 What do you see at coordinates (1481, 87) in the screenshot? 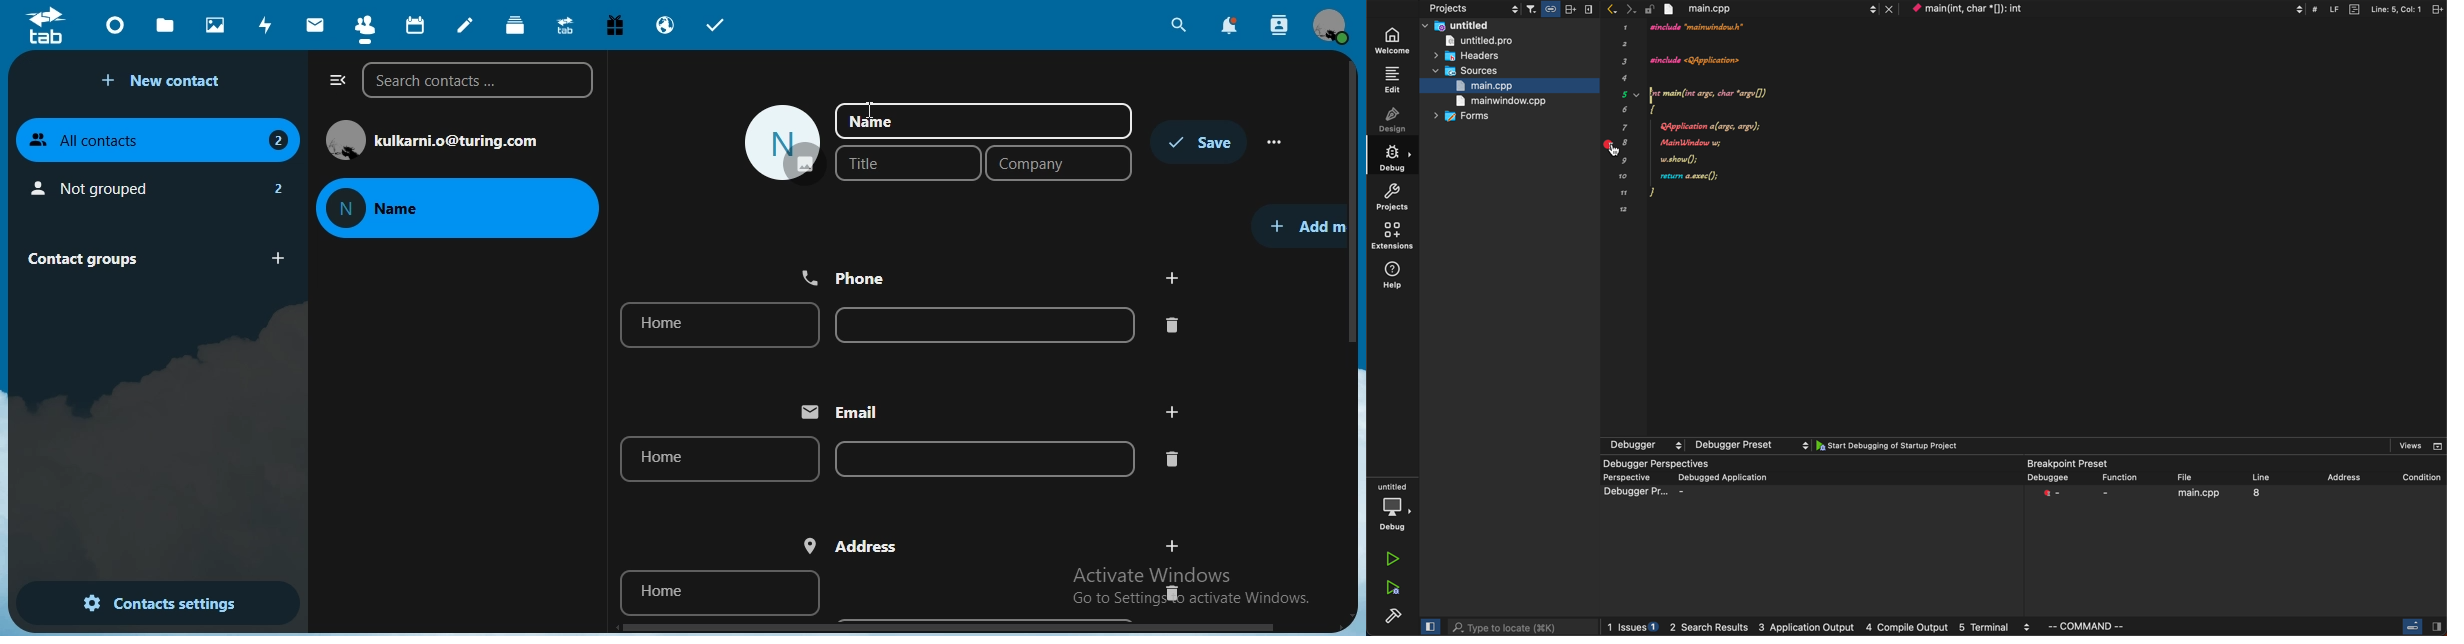
I see `main.cpp` at bounding box center [1481, 87].